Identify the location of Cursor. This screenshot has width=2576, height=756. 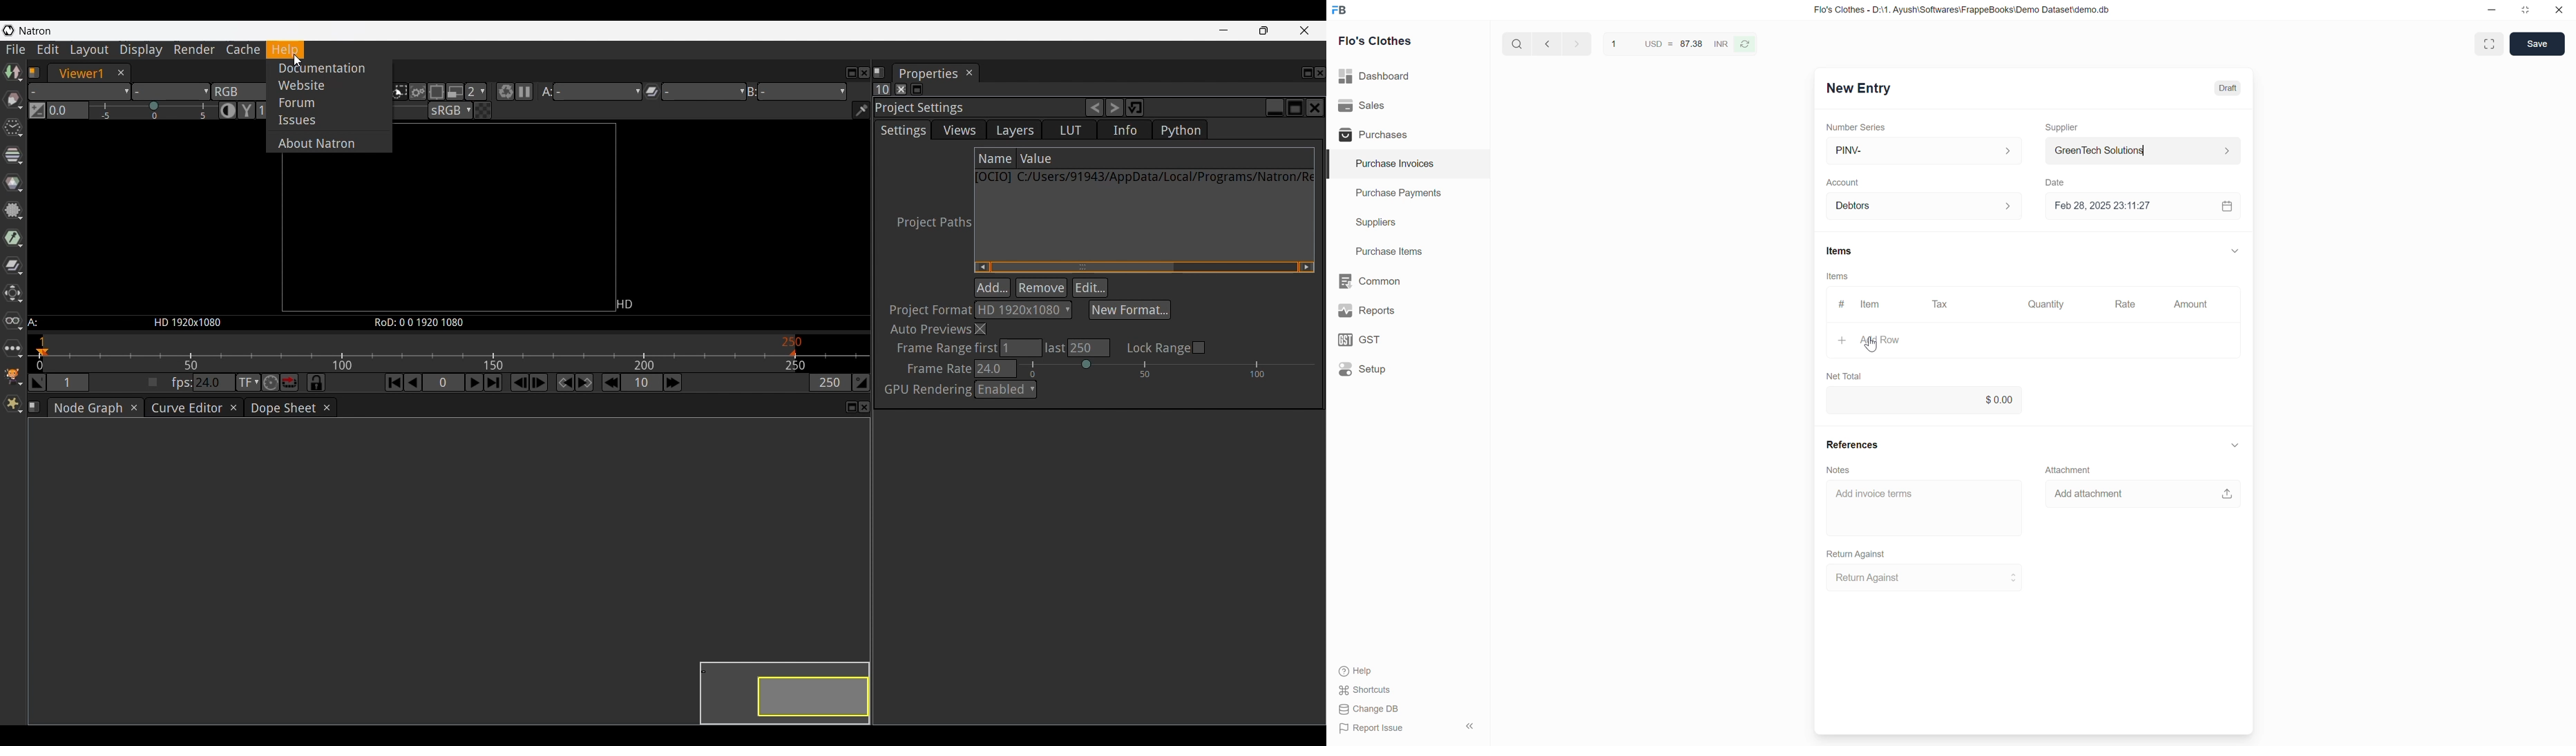
(1871, 344).